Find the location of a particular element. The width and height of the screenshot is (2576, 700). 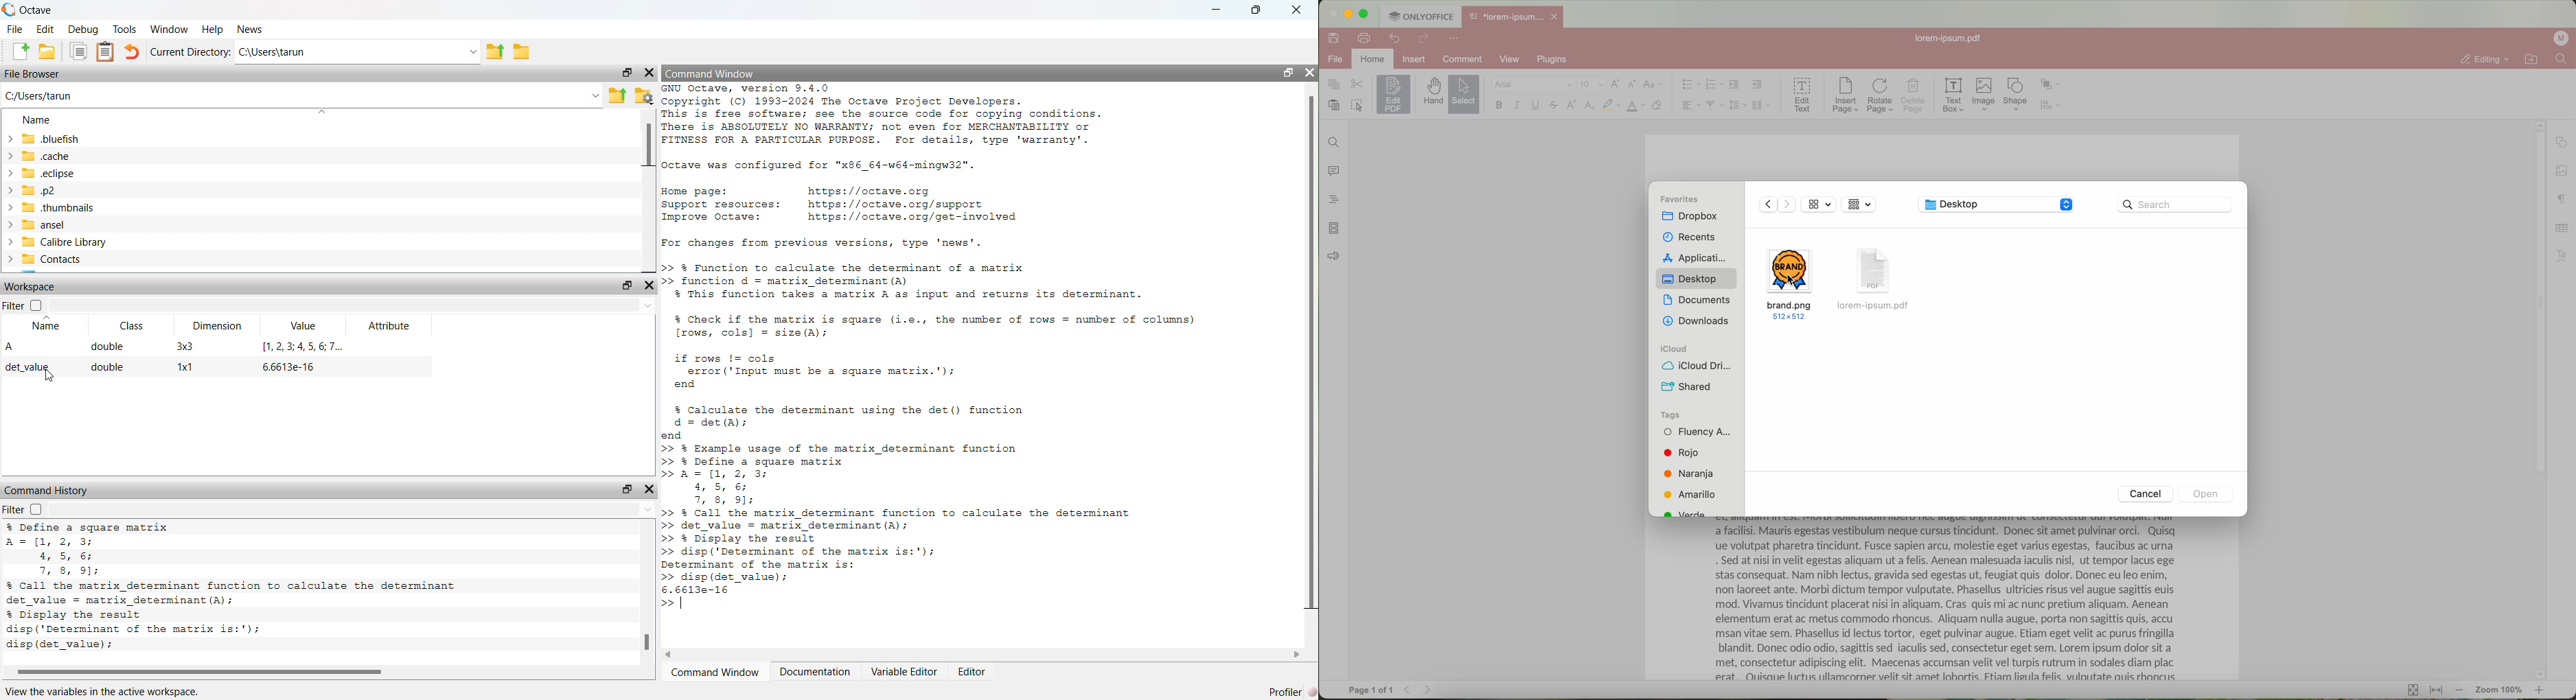

ONLYOFFICE is located at coordinates (1420, 15).